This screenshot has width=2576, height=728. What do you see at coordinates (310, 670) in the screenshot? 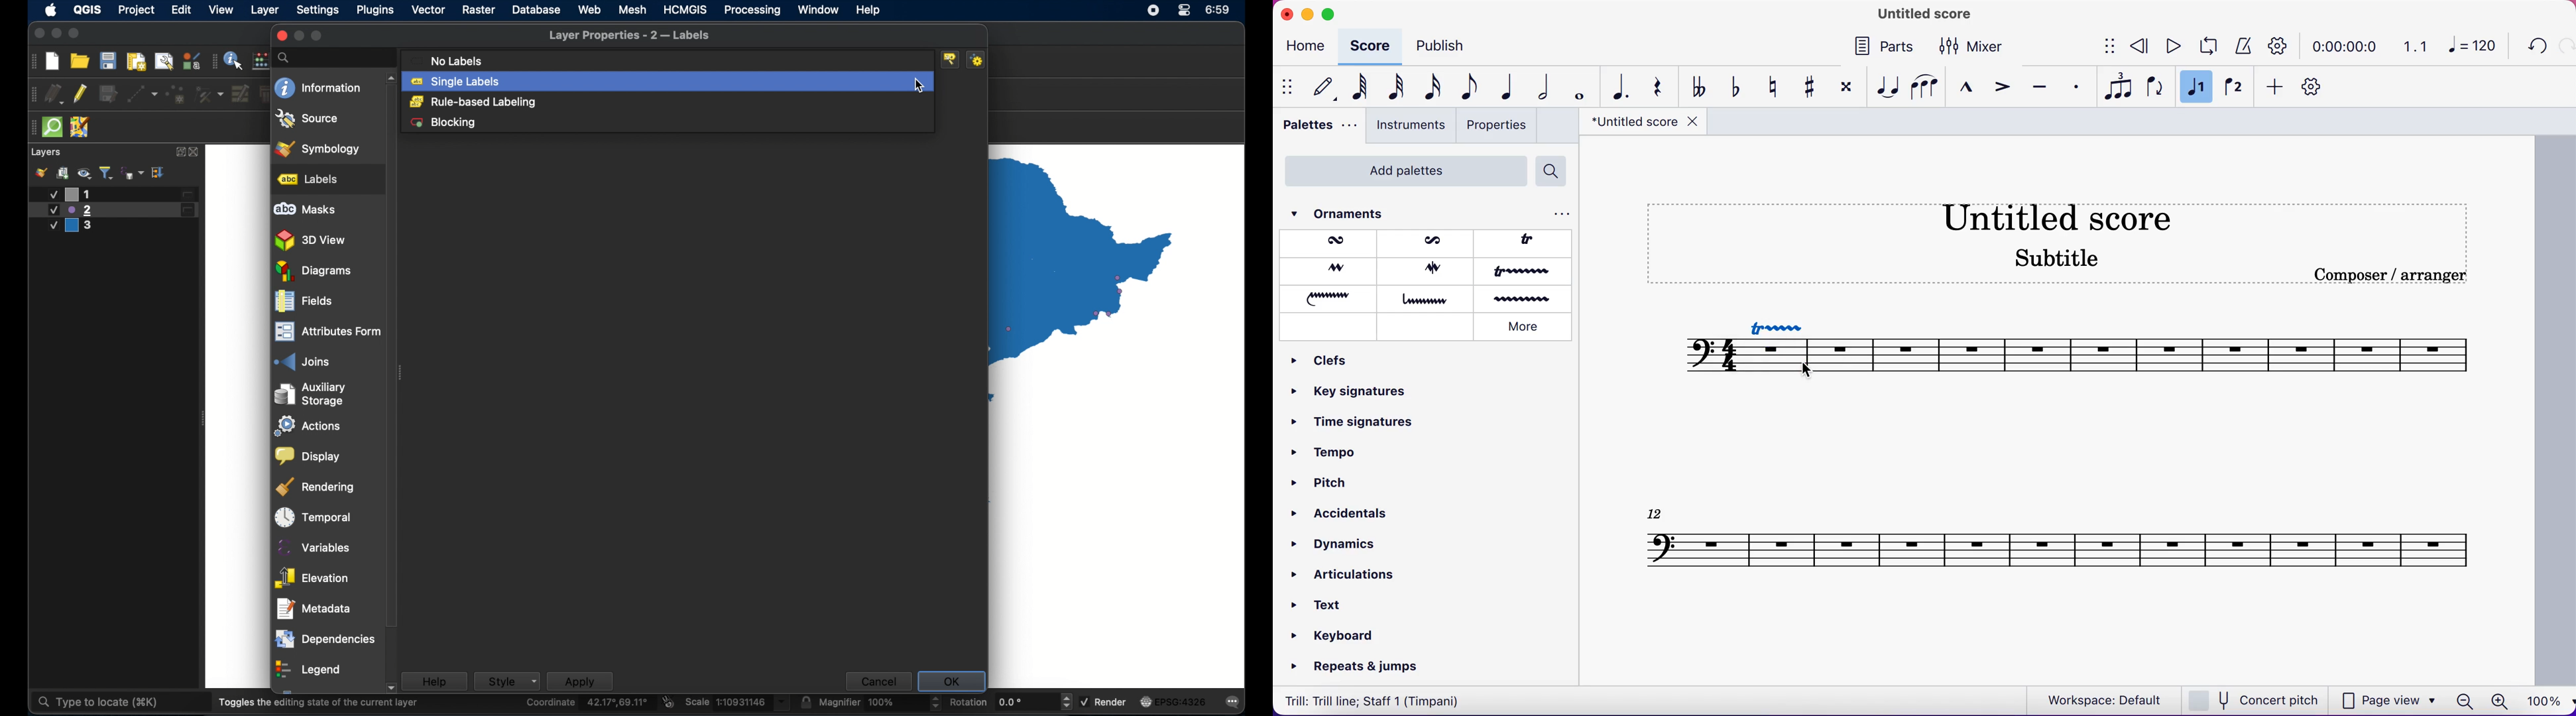
I see `legend` at bounding box center [310, 670].